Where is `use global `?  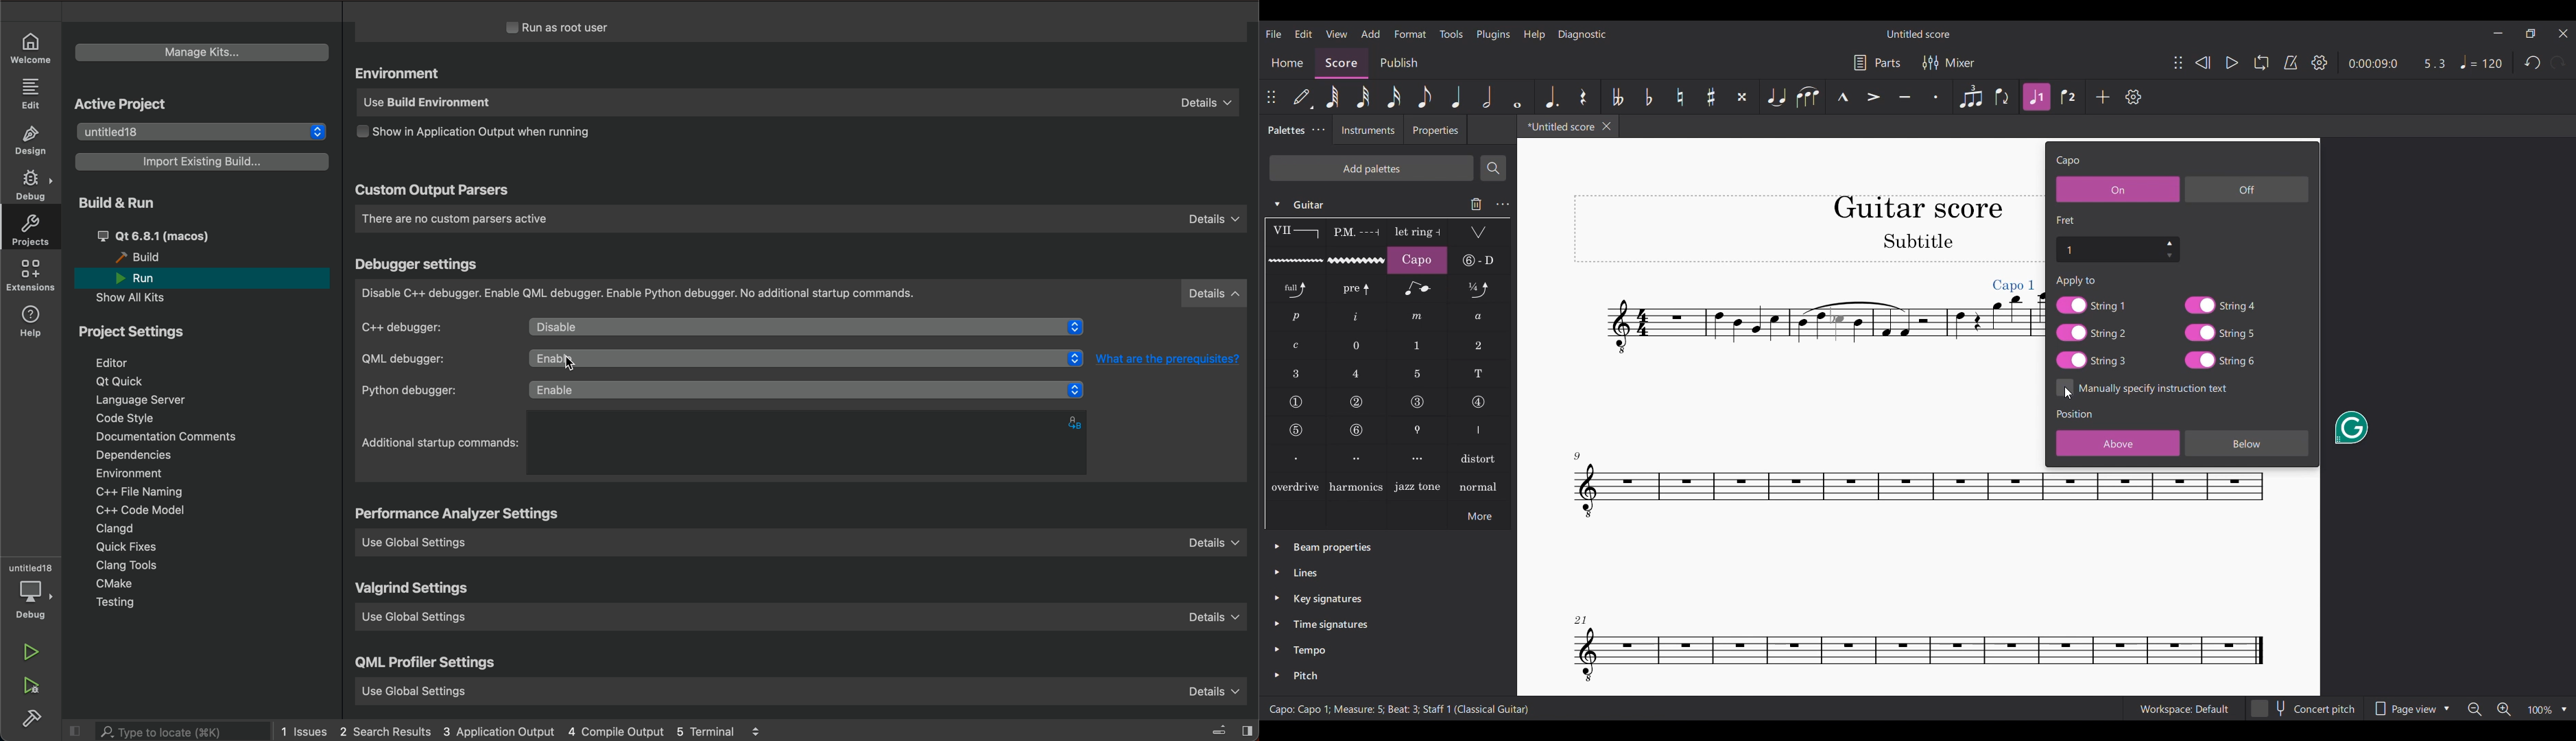 use global  is located at coordinates (808, 542).